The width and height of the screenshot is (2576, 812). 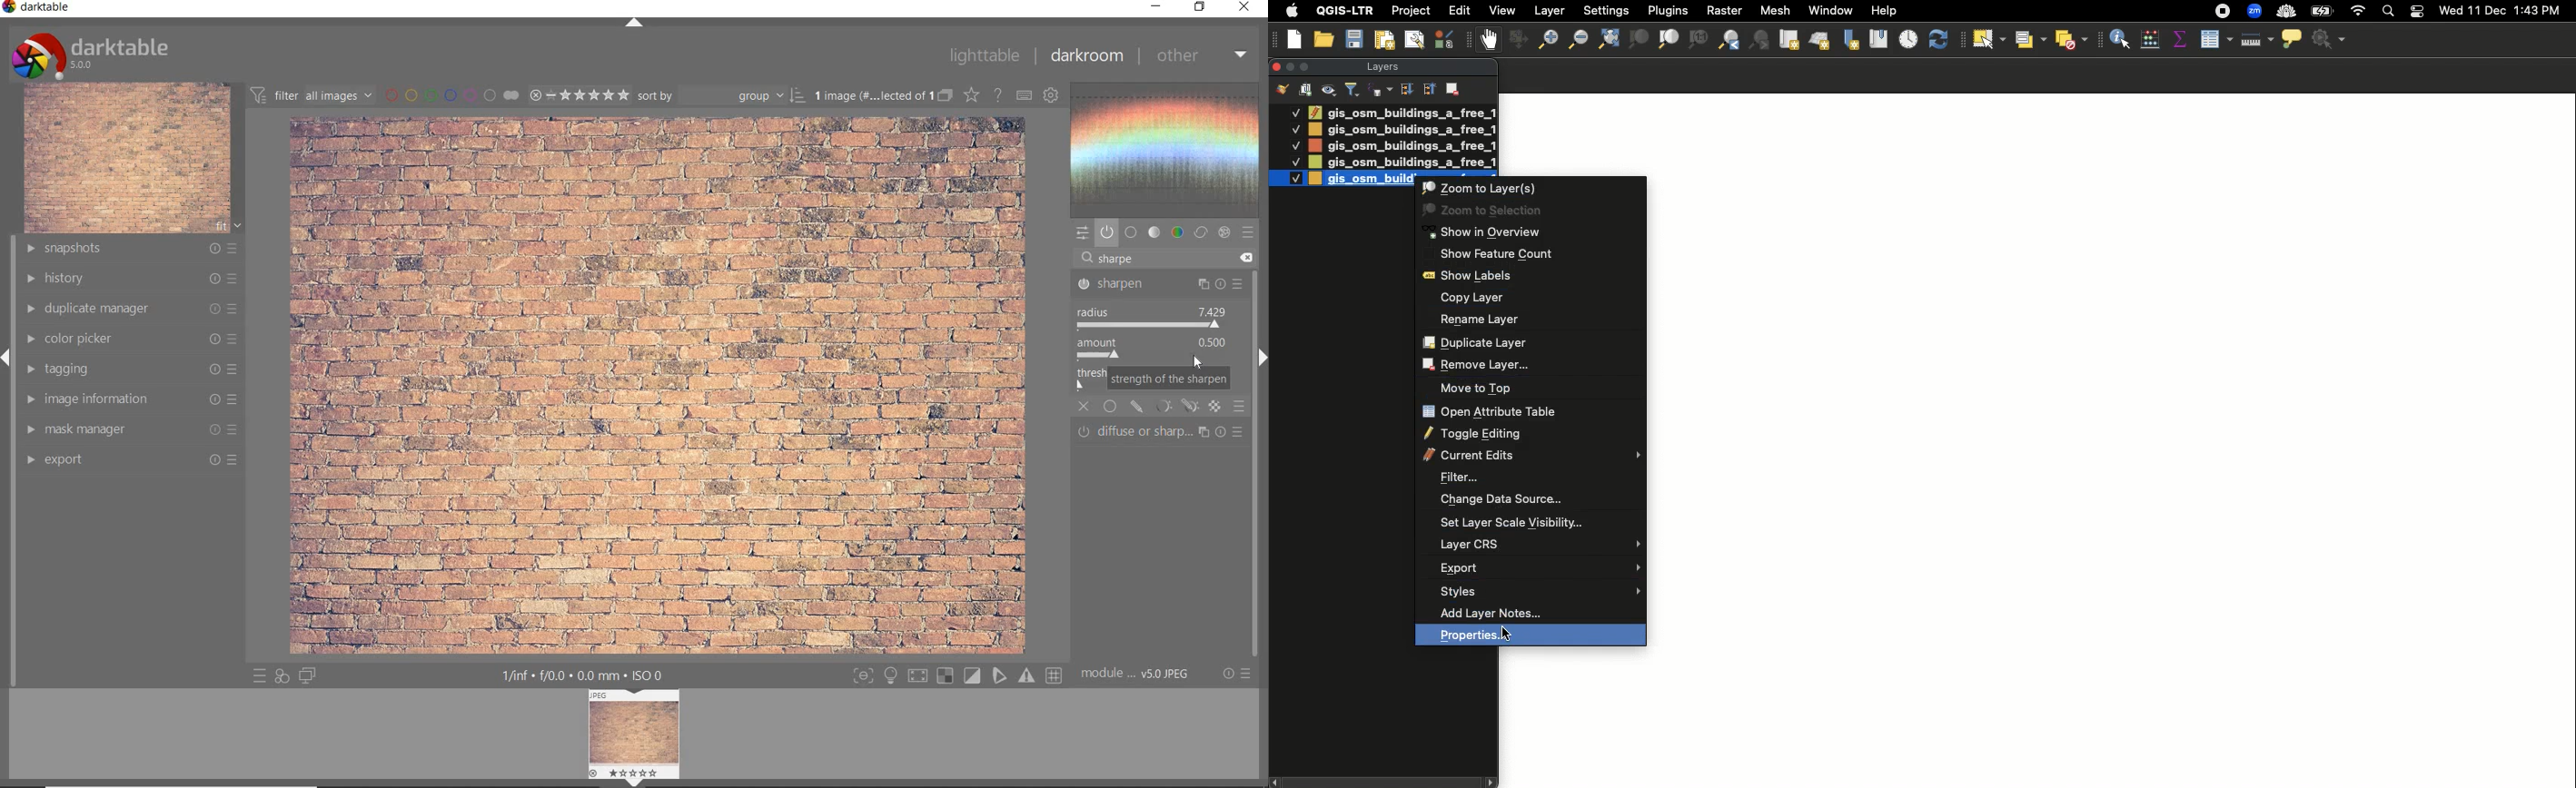 What do you see at coordinates (1942, 40) in the screenshot?
I see `Refresh` at bounding box center [1942, 40].